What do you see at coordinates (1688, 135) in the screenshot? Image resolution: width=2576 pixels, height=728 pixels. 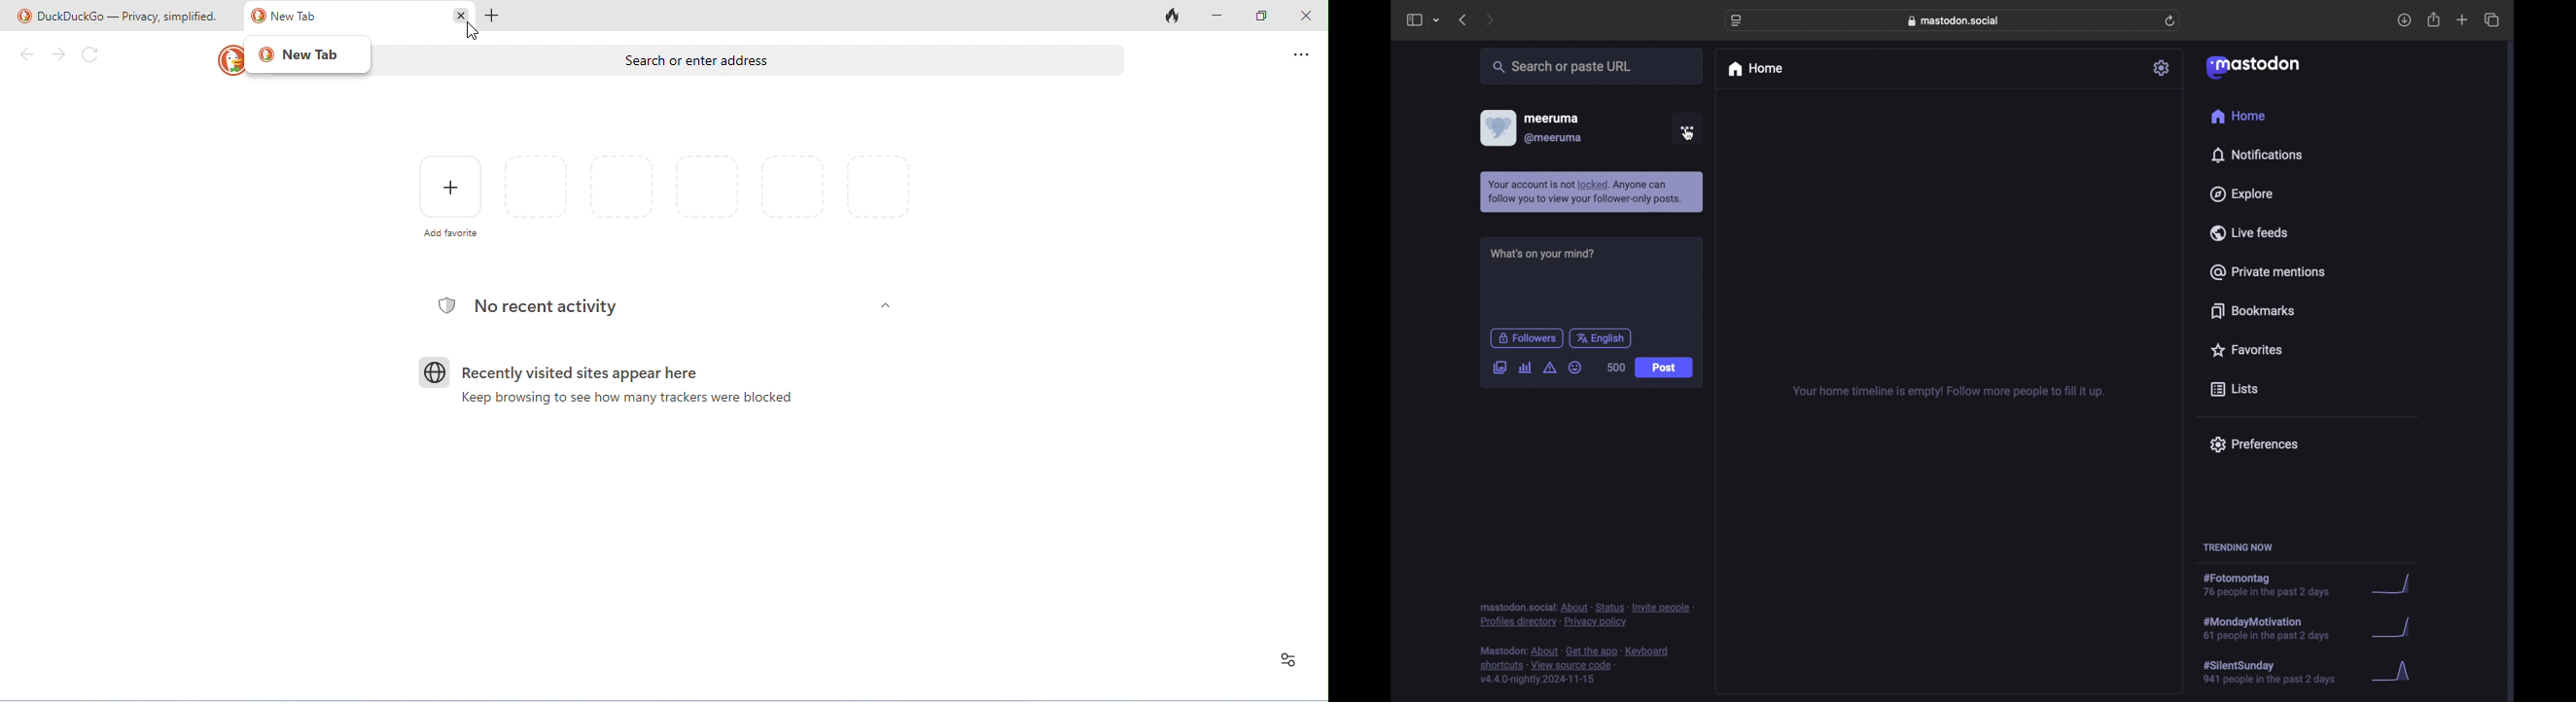 I see `Cursor` at bounding box center [1688, 135].